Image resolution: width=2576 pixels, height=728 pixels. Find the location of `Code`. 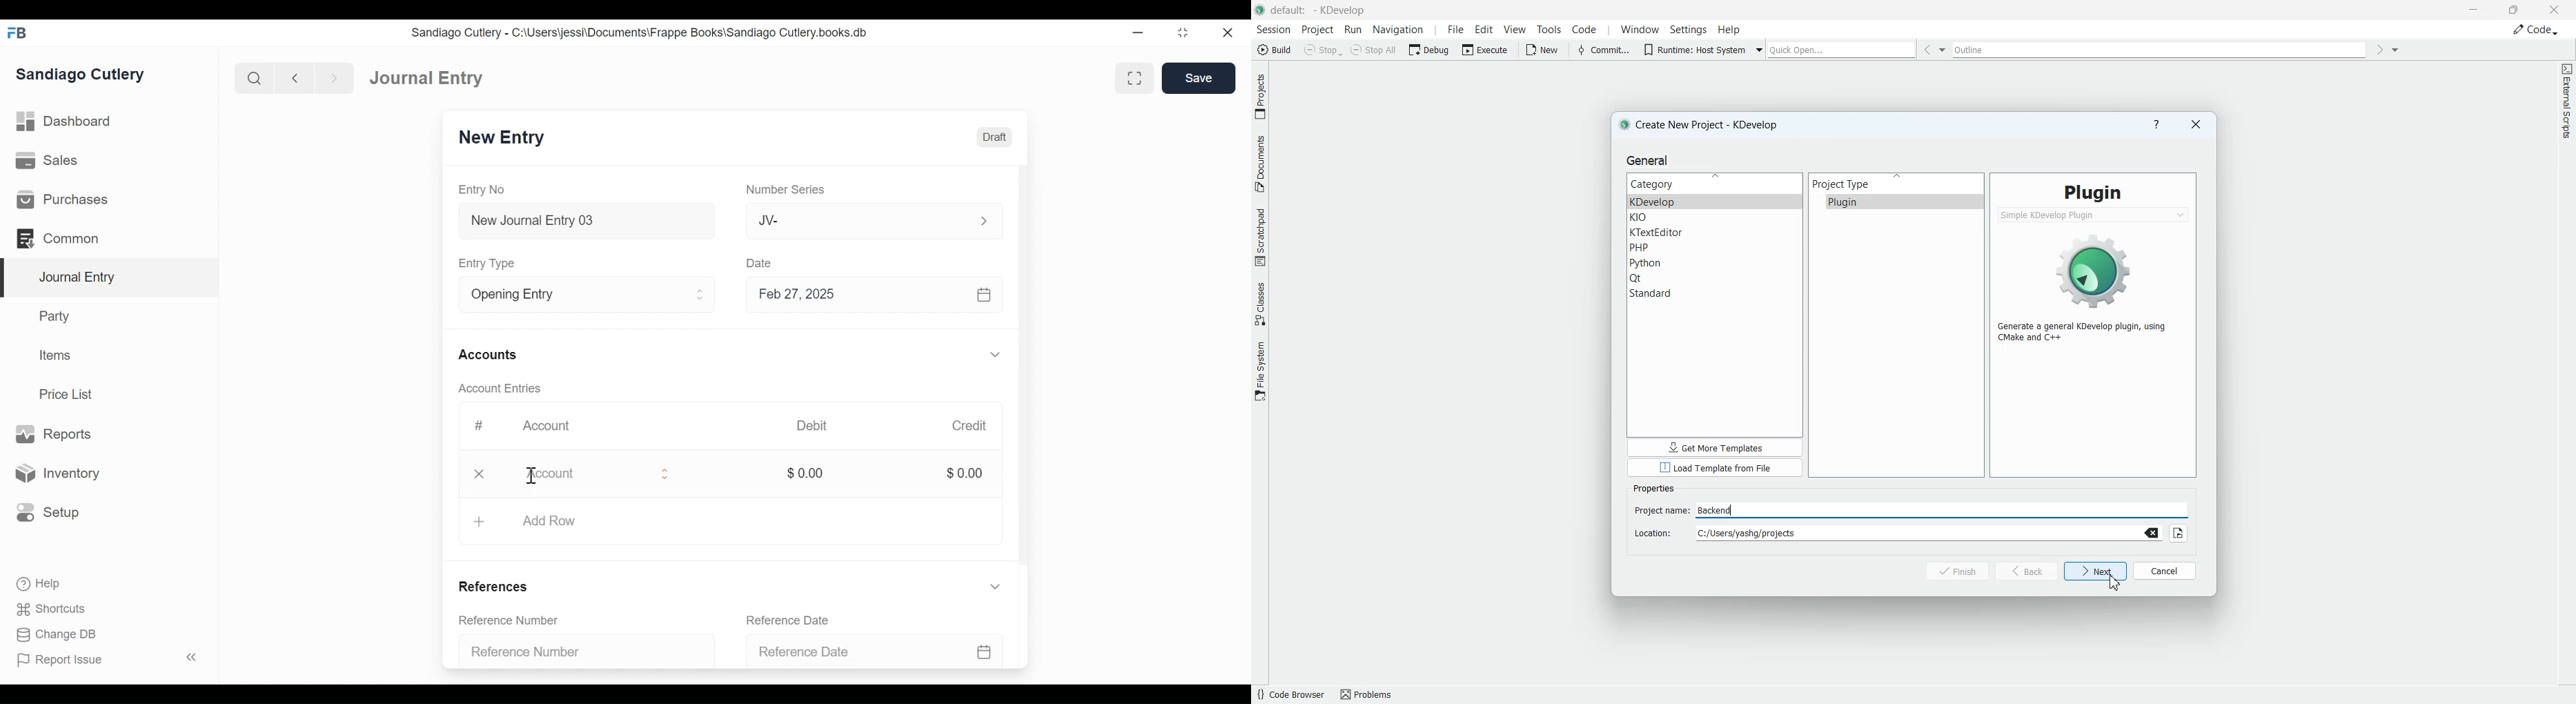

Code is located at coordinates (2535, 29).